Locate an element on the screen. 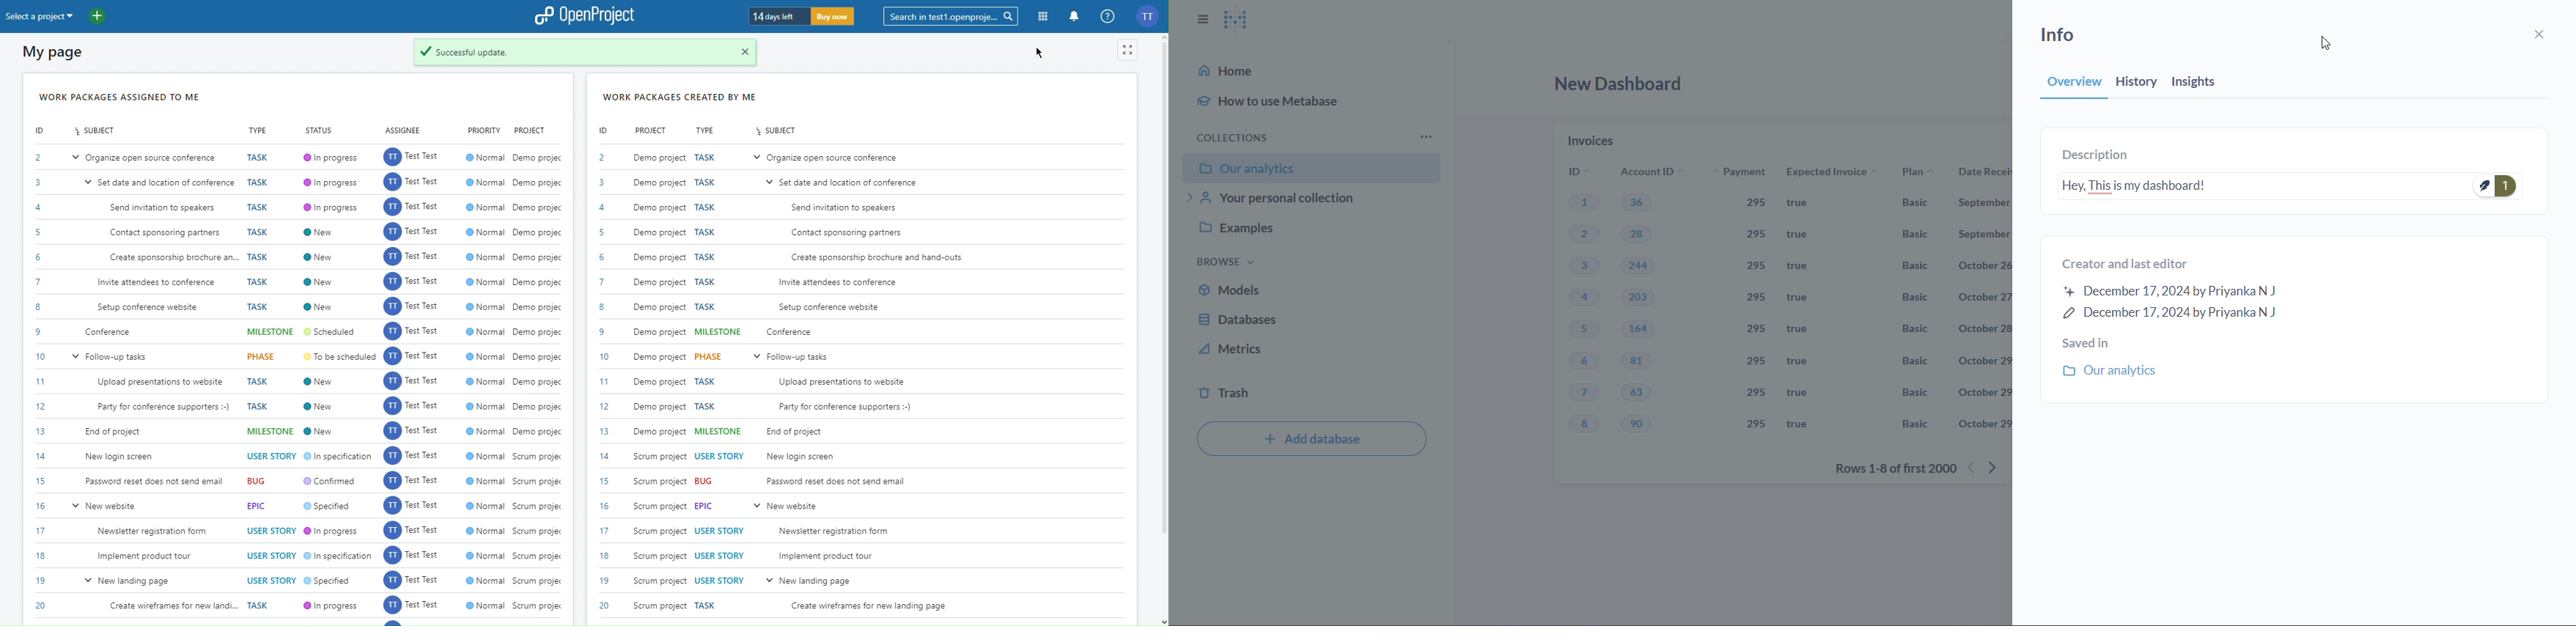  plan is located at coordinates (1915, 174).